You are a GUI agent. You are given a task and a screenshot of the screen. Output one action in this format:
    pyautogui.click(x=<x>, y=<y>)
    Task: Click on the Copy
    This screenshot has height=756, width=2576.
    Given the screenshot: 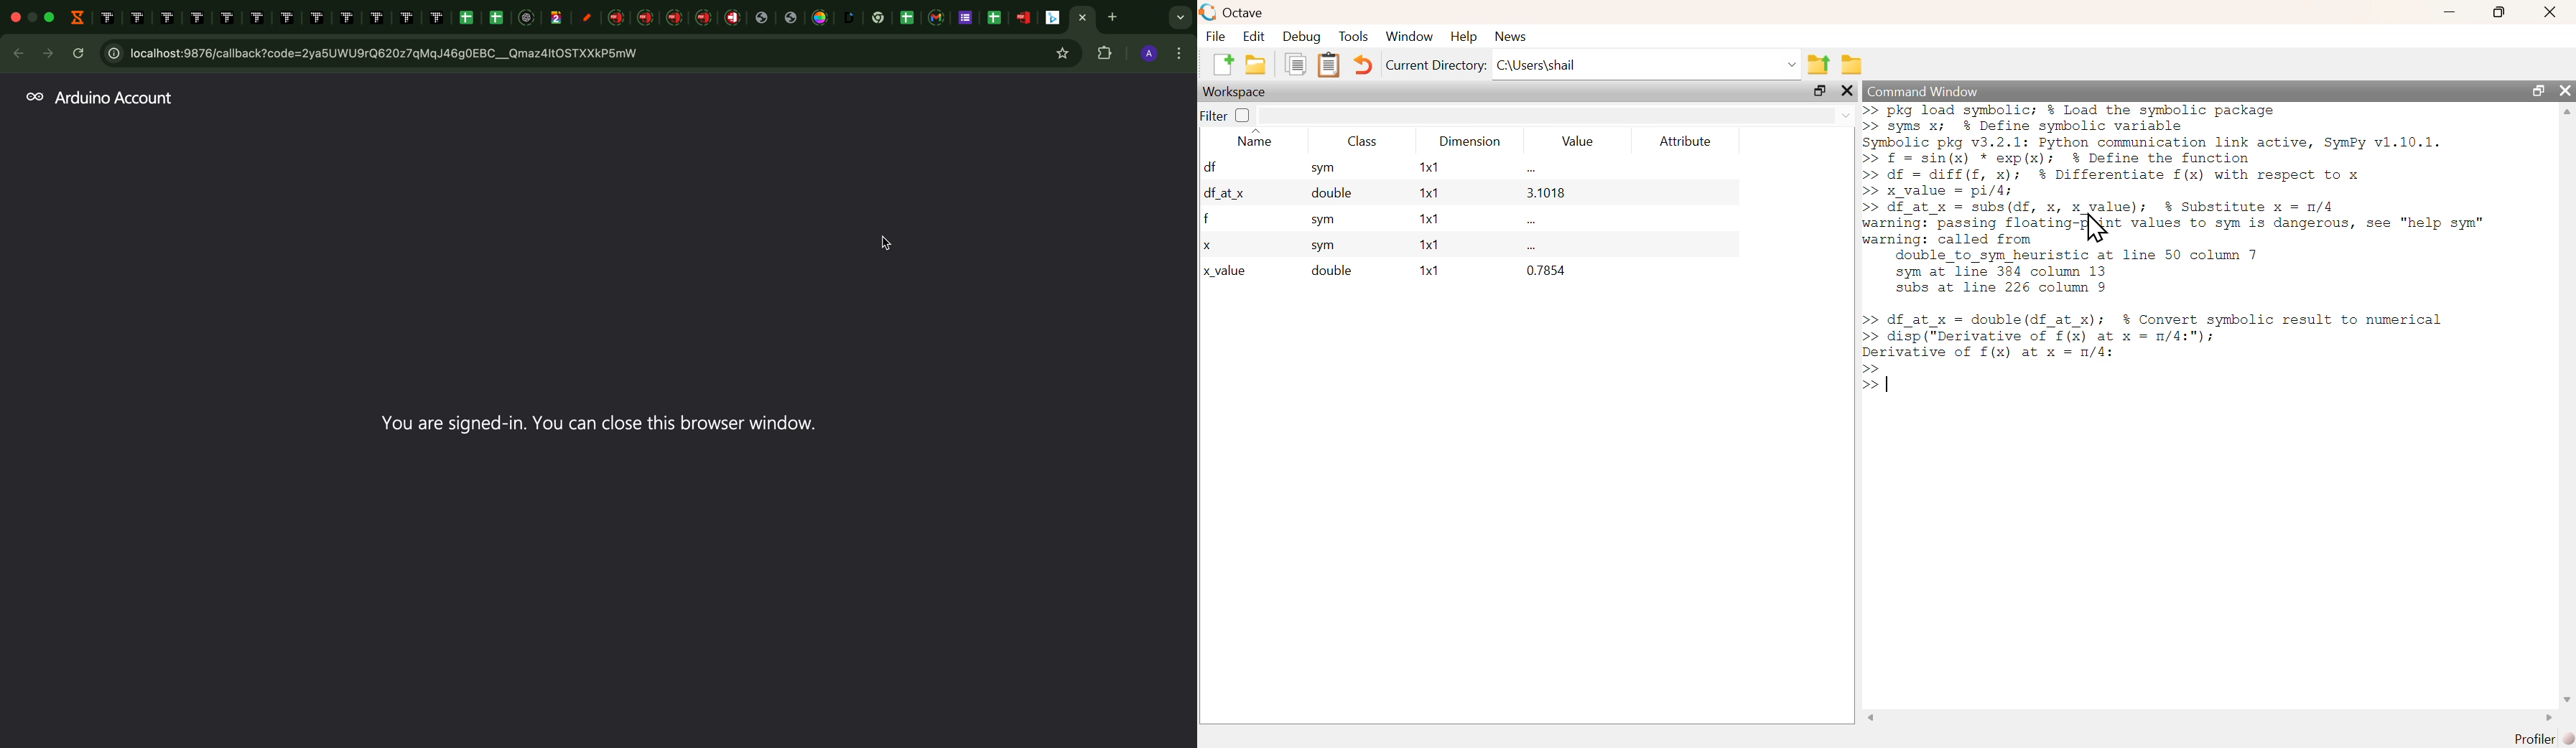 What is the action you would take?
    pyautogui.click(x=1296, y=65)
    